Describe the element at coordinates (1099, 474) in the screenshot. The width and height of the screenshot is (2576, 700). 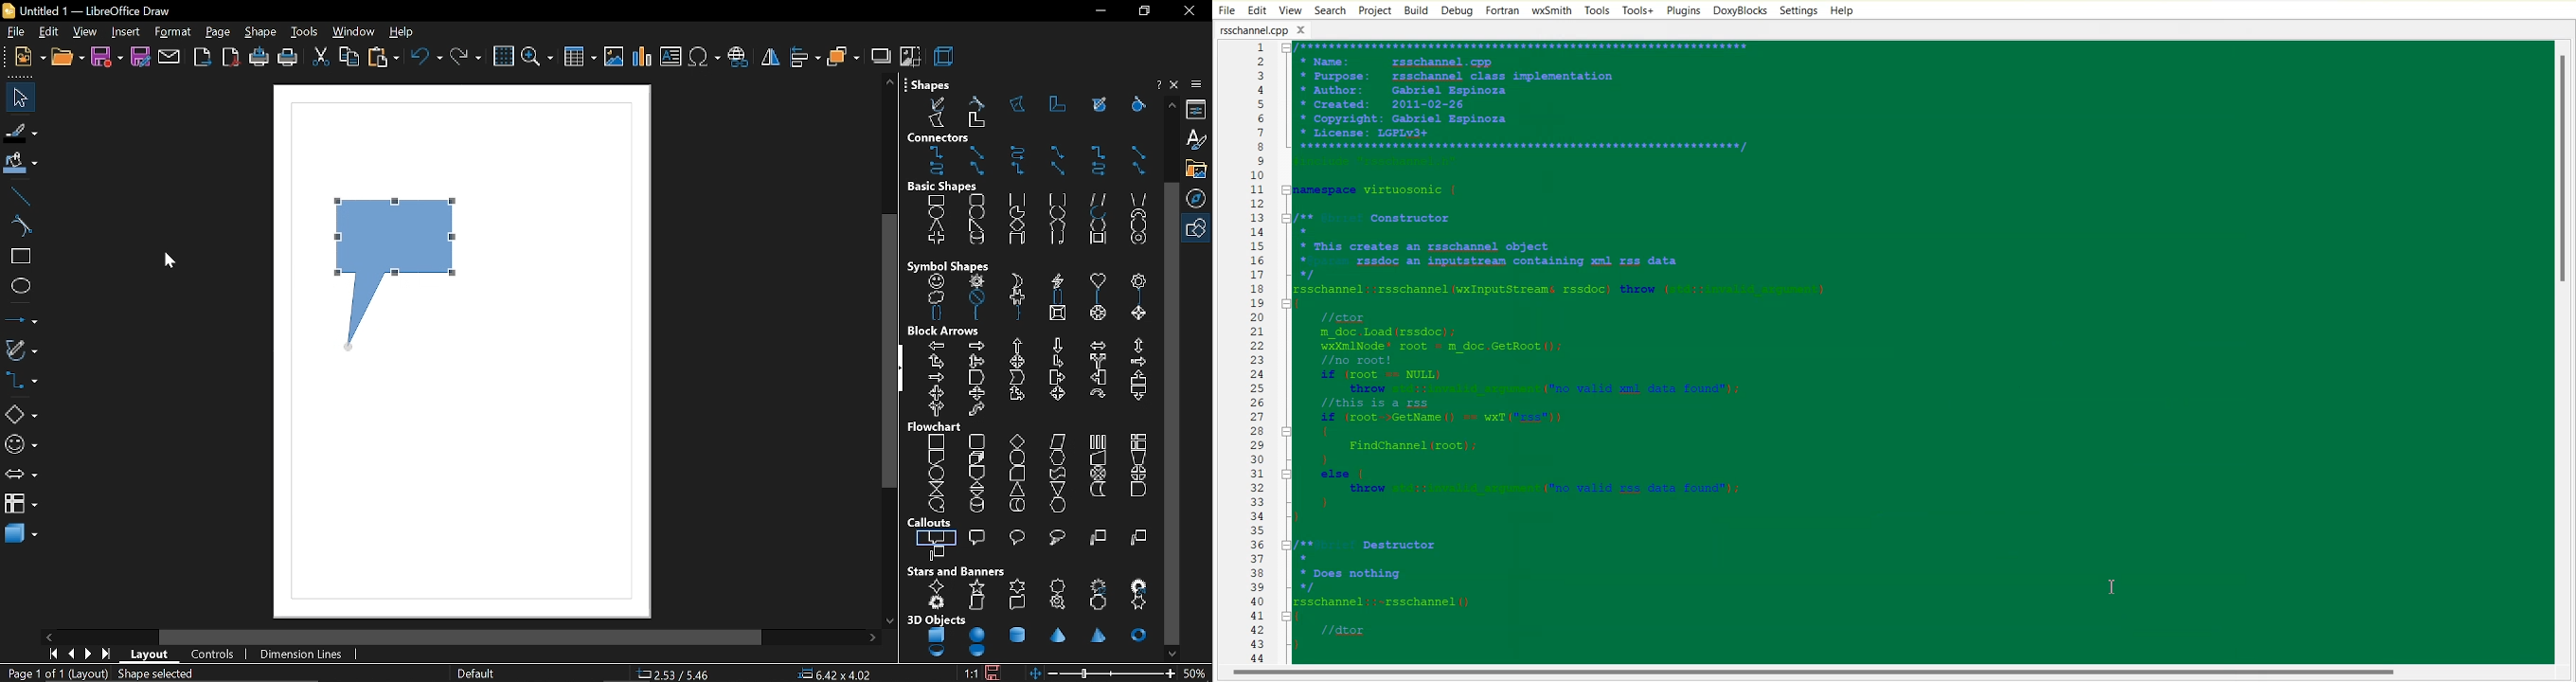
I see `summing junction` at that location.